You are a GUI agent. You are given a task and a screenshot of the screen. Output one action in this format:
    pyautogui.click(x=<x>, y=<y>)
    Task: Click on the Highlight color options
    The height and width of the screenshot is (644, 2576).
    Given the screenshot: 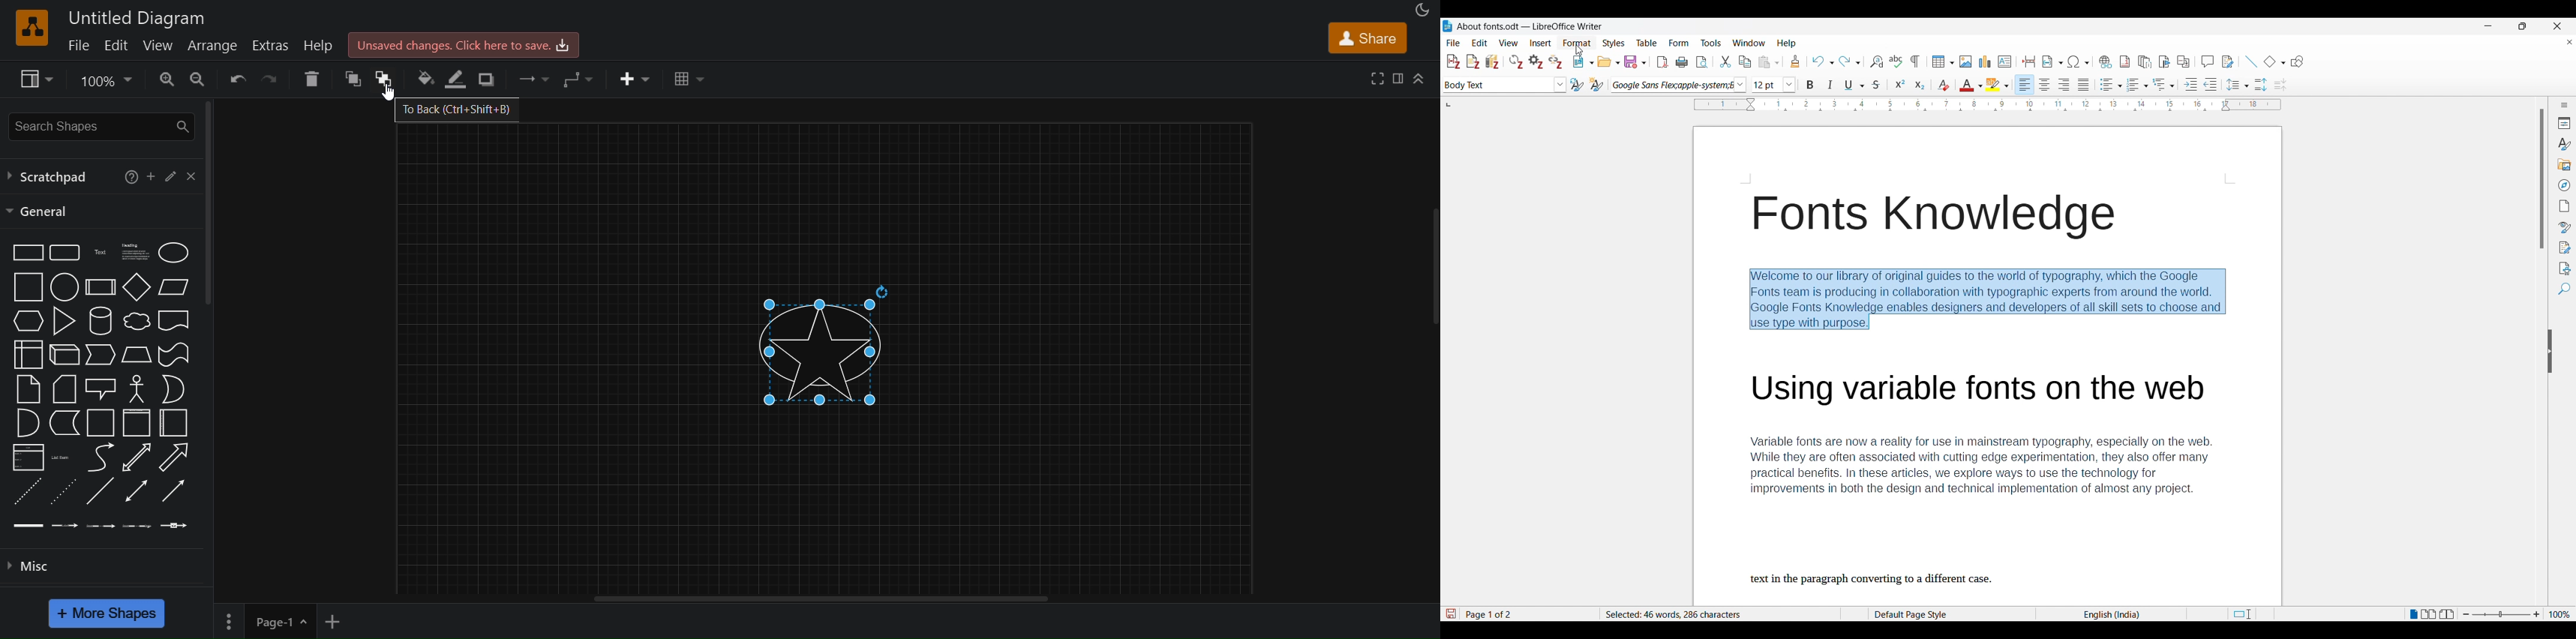 What is the action you would take?
    pyautogui.click(x=1997, y=85)
    